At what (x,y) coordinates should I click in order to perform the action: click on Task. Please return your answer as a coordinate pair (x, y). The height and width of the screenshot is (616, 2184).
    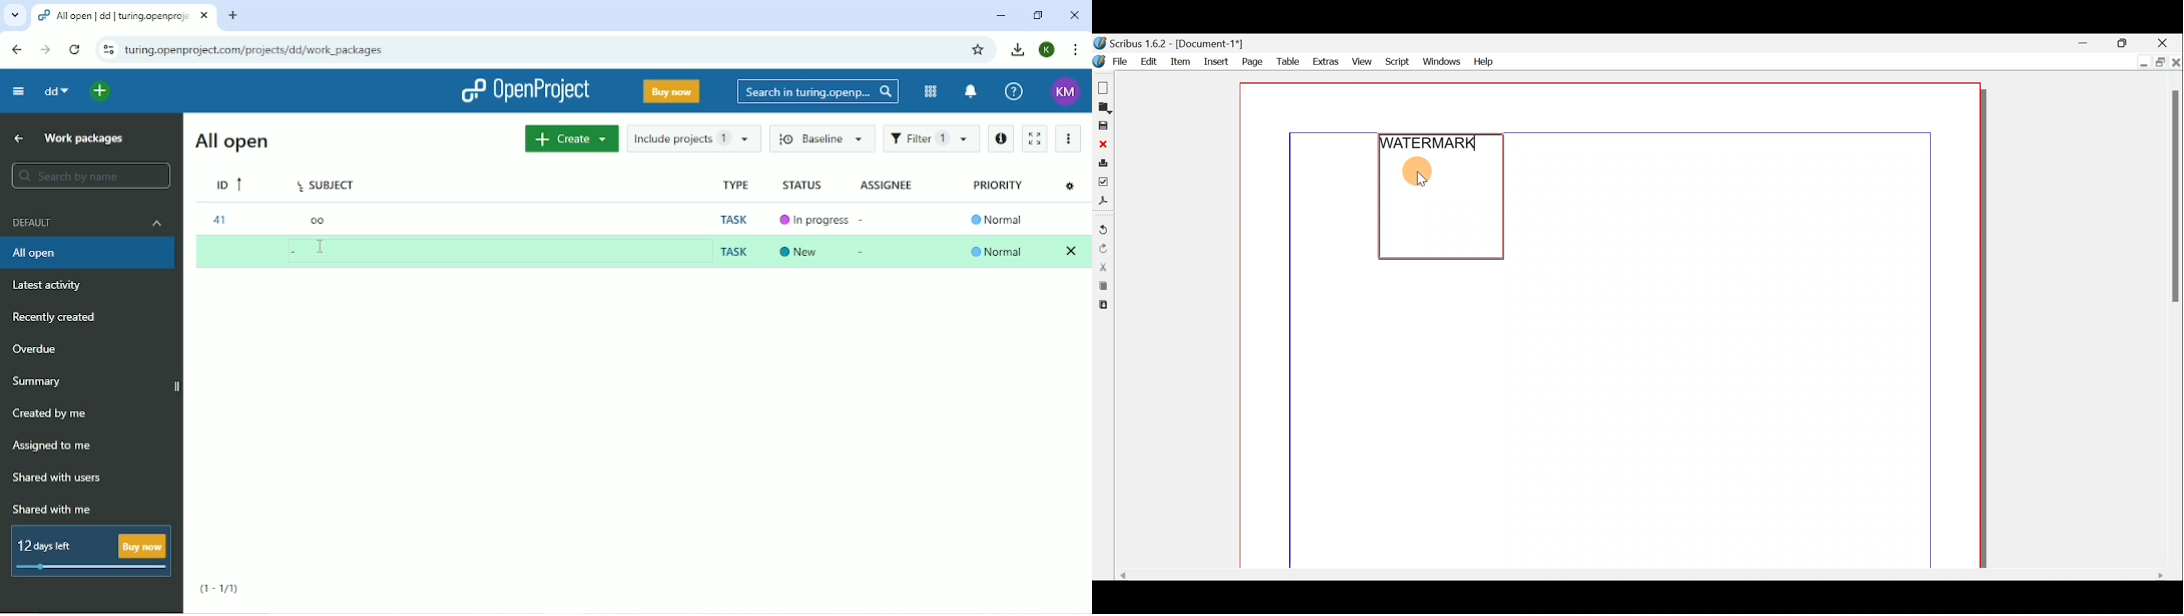
    Looking at the image, I should click on (732, 218).